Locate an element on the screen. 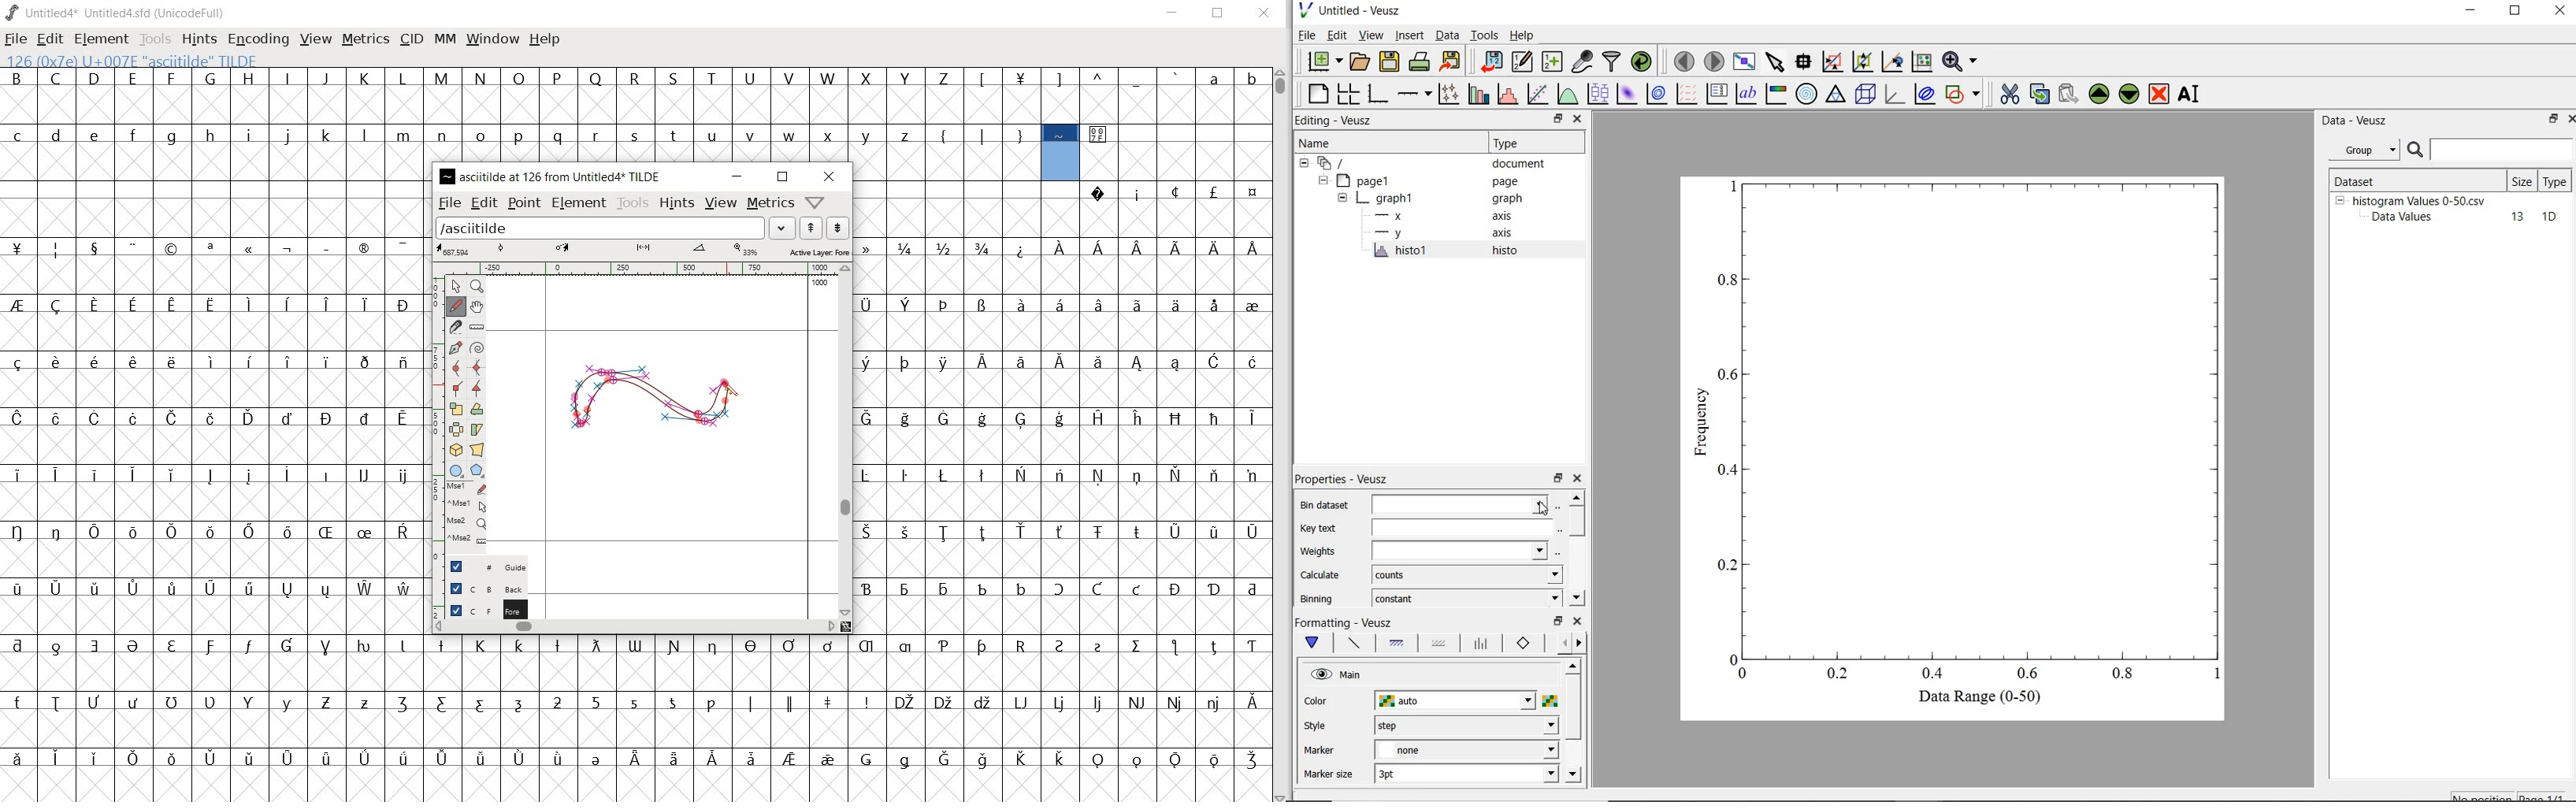  ruler is located at coordinates (655, 269).